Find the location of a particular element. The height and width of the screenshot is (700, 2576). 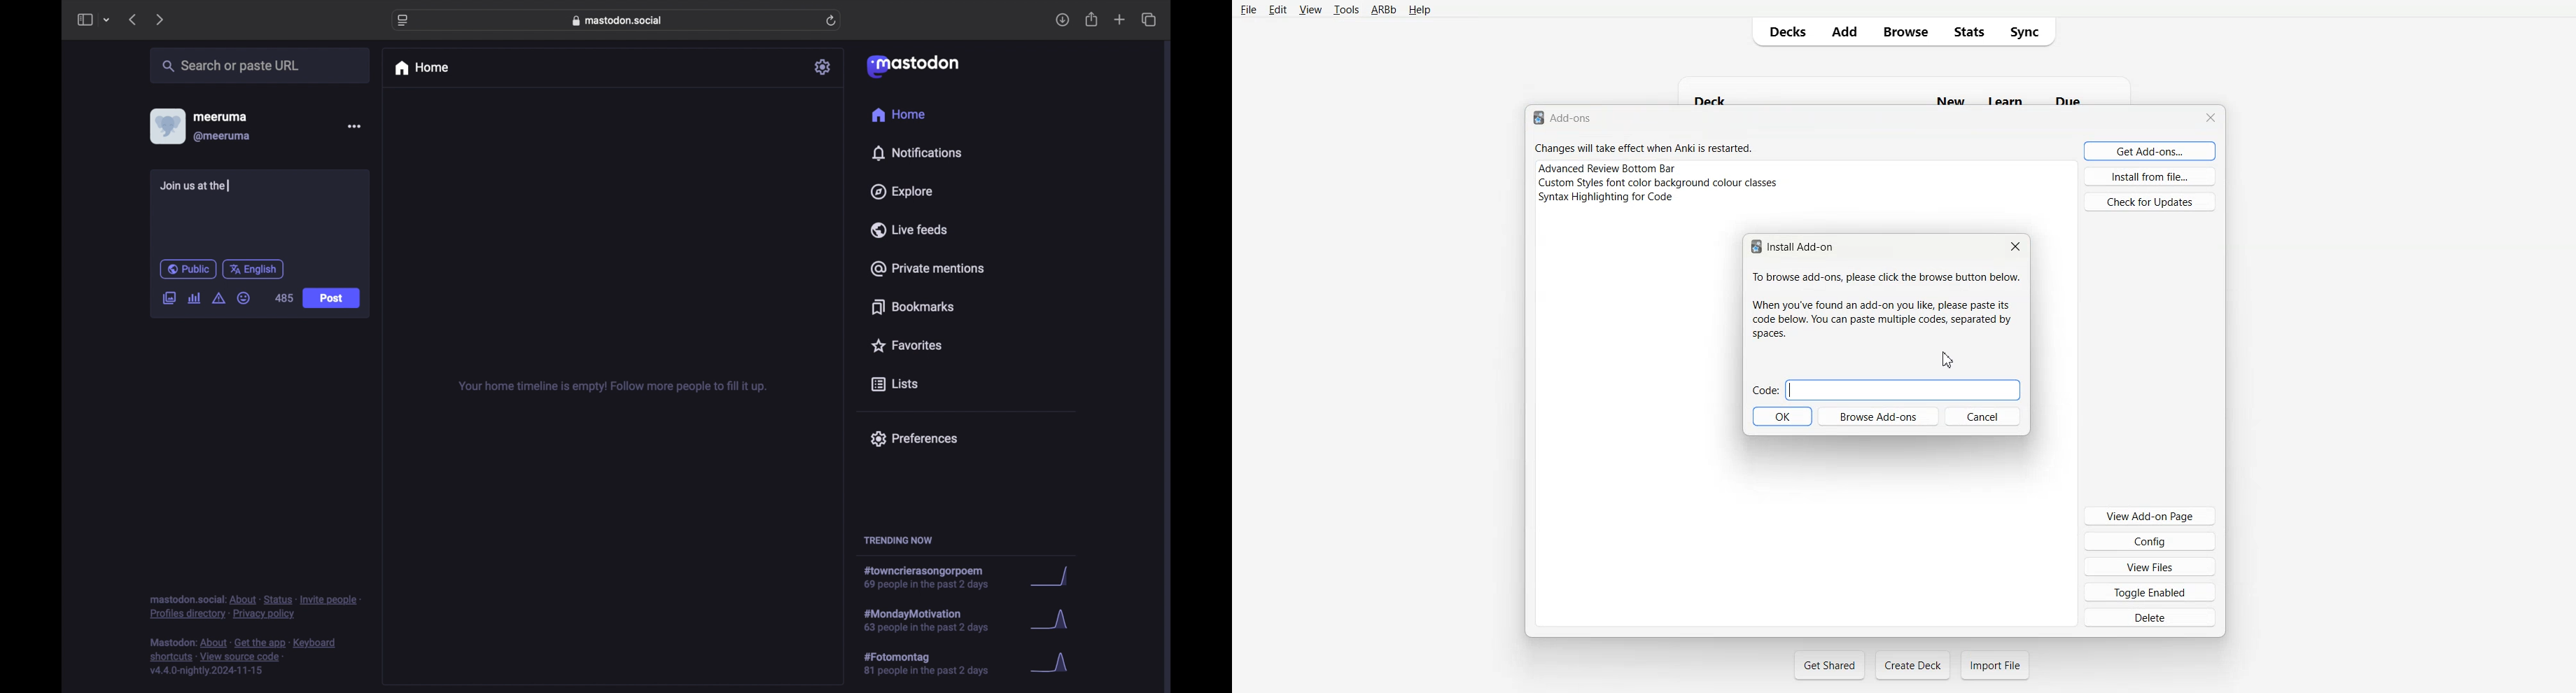

To browse add-ons, please click the browse button below.
When you've found an add-on you like, please paste its
code below. You can paste multiple codes, separated by
spaces. is located at coordinates (1889, 304).